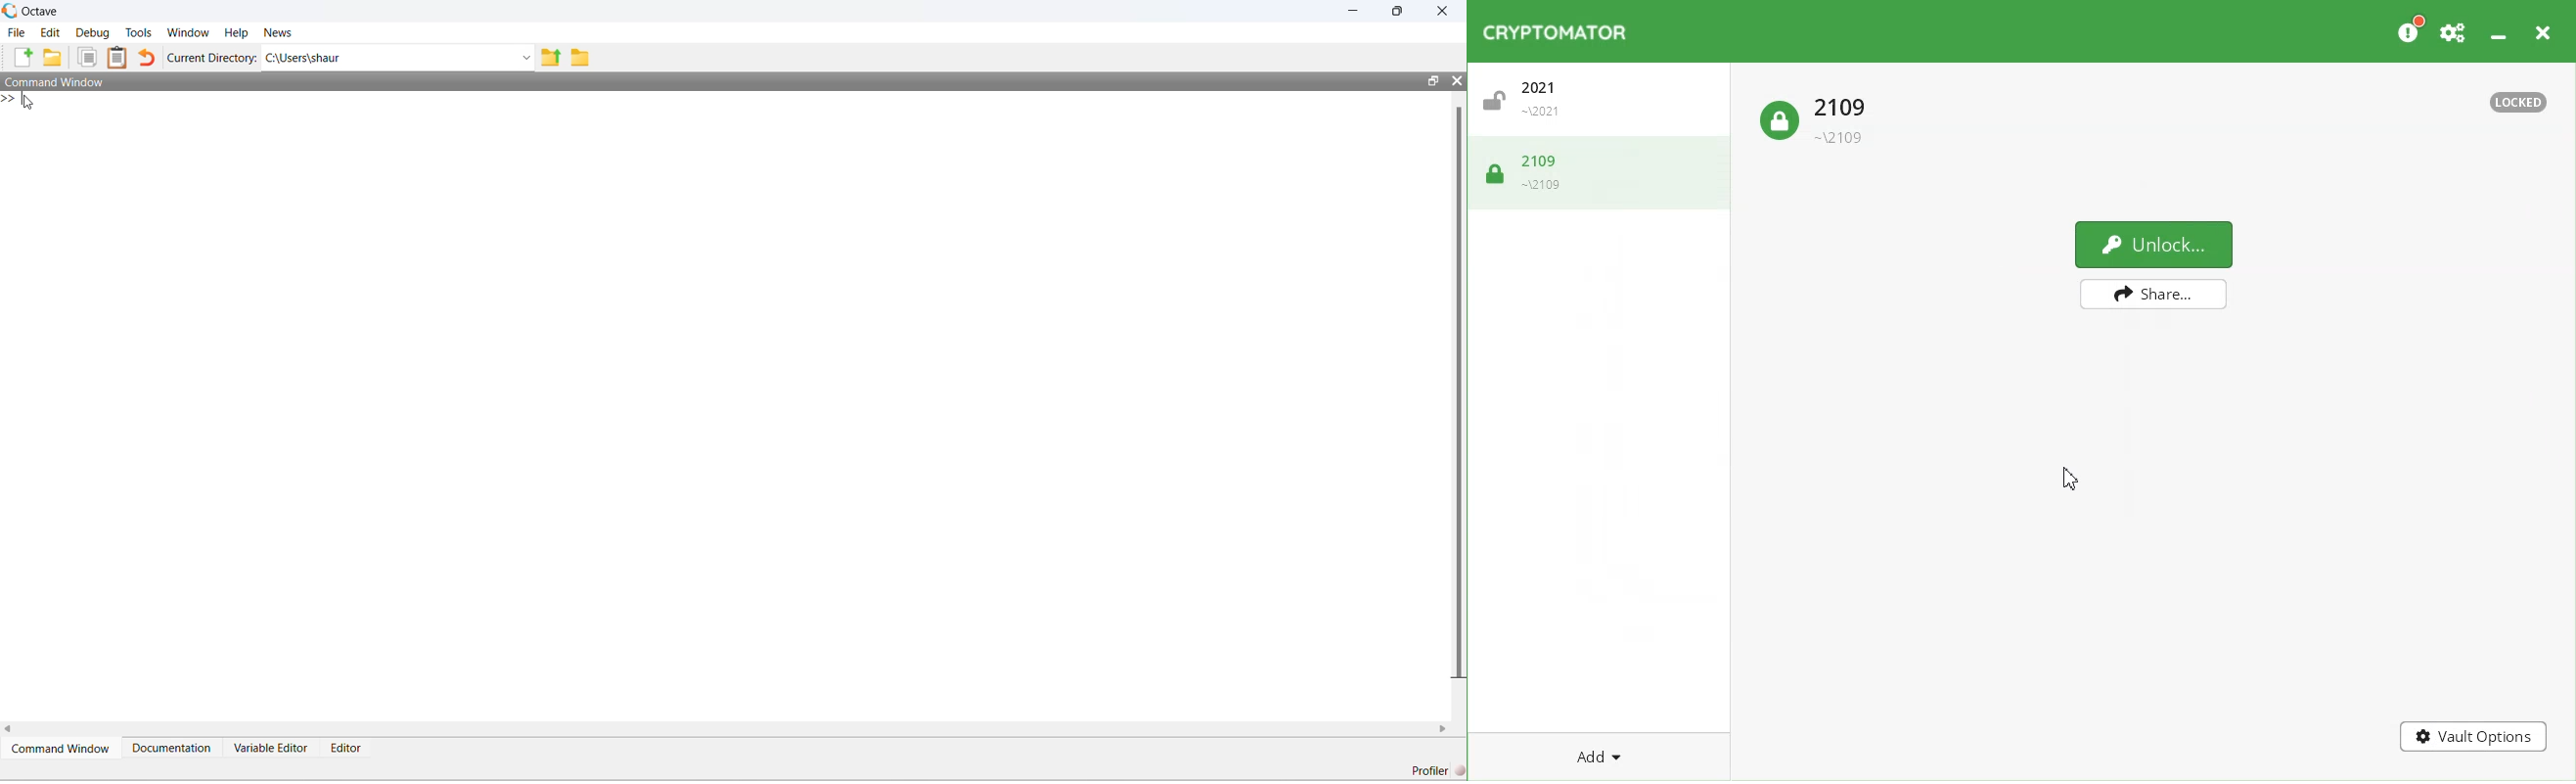 The height and width of the screenshot is (784, 2576). Describe the element at coordinates (388, 57) in the screenshot. I see `C:\Users\shaur` at that location.